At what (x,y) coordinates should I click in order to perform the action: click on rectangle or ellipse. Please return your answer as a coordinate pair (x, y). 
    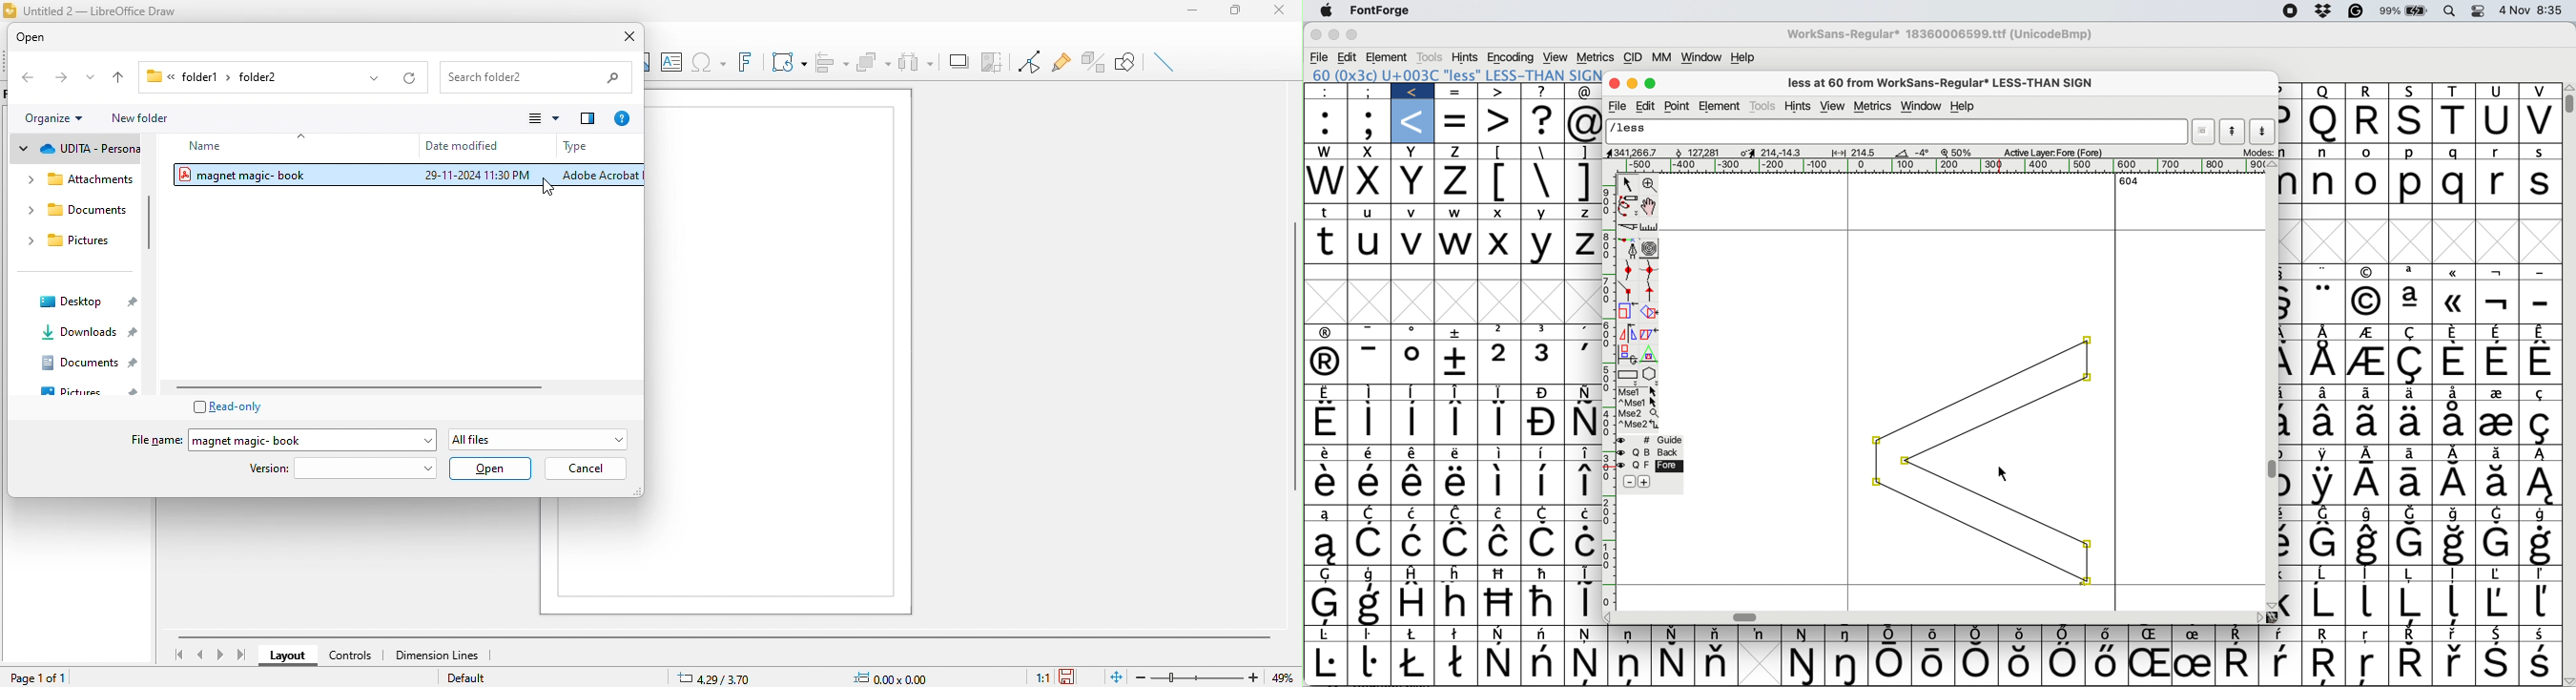
    Looking at the image, I should click on (1627, 374).